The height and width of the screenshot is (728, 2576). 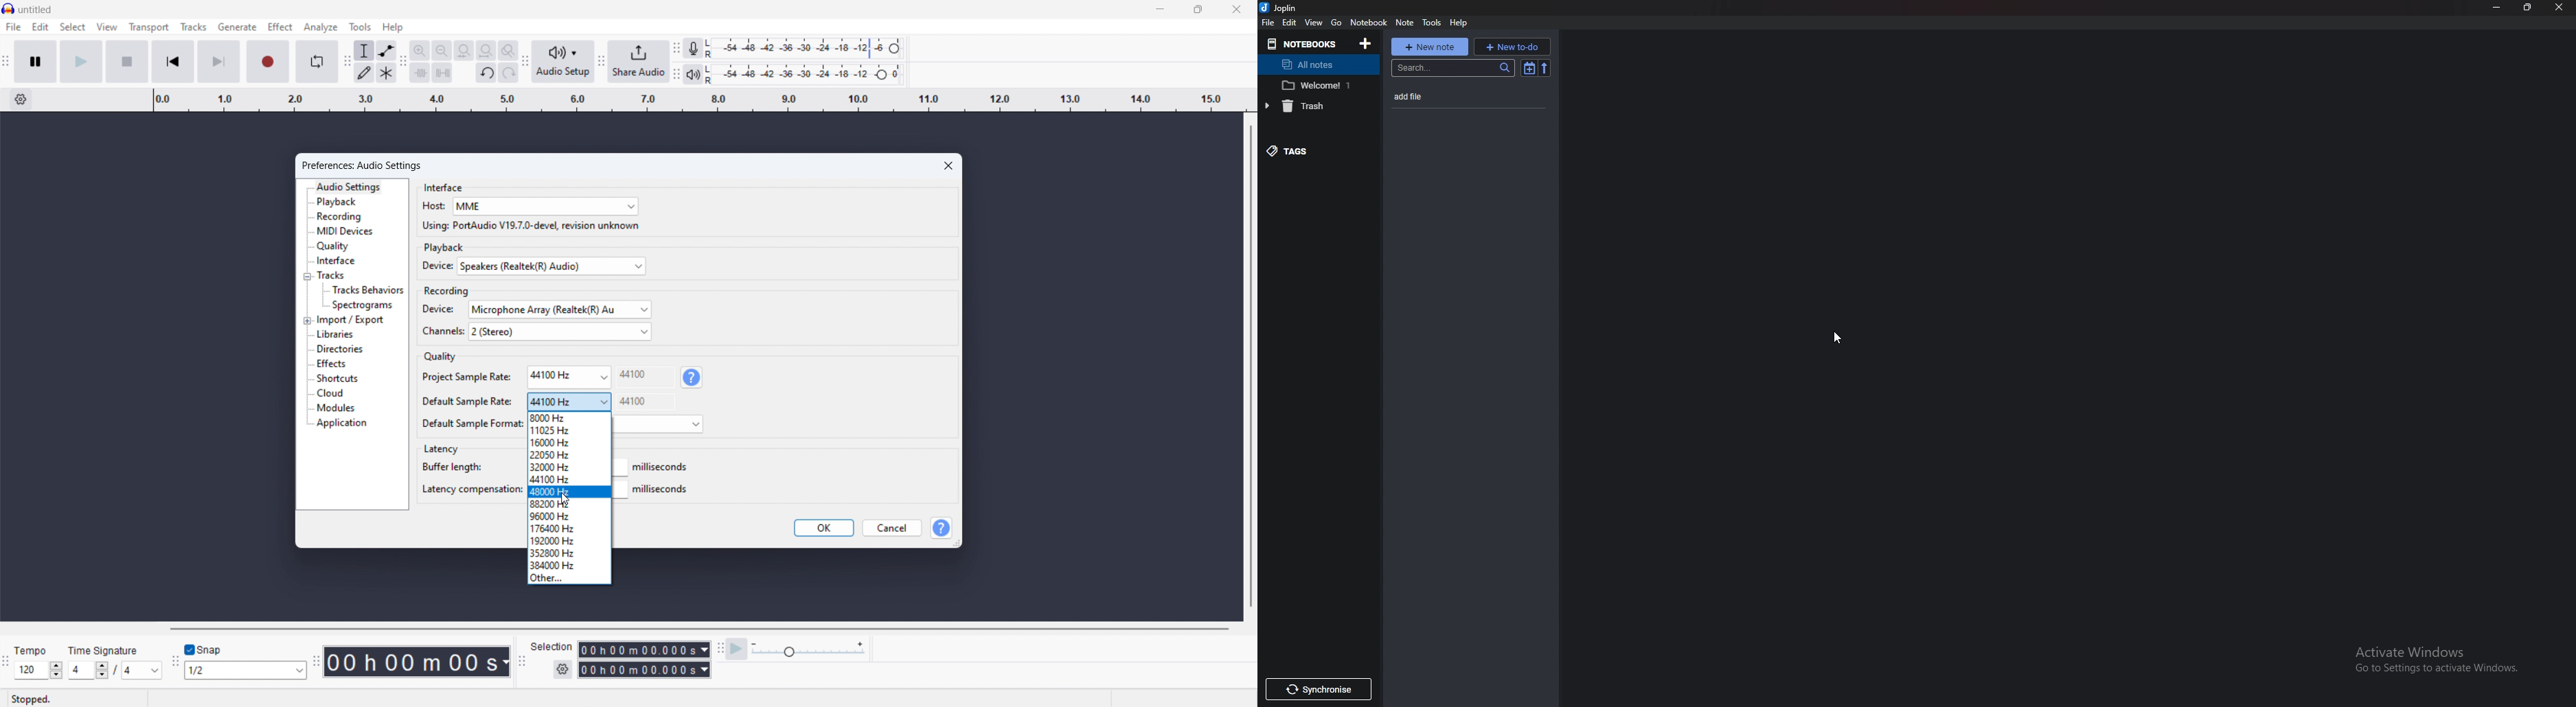 I want to click on horizontal scrollbar, so click(x=701, y=629).